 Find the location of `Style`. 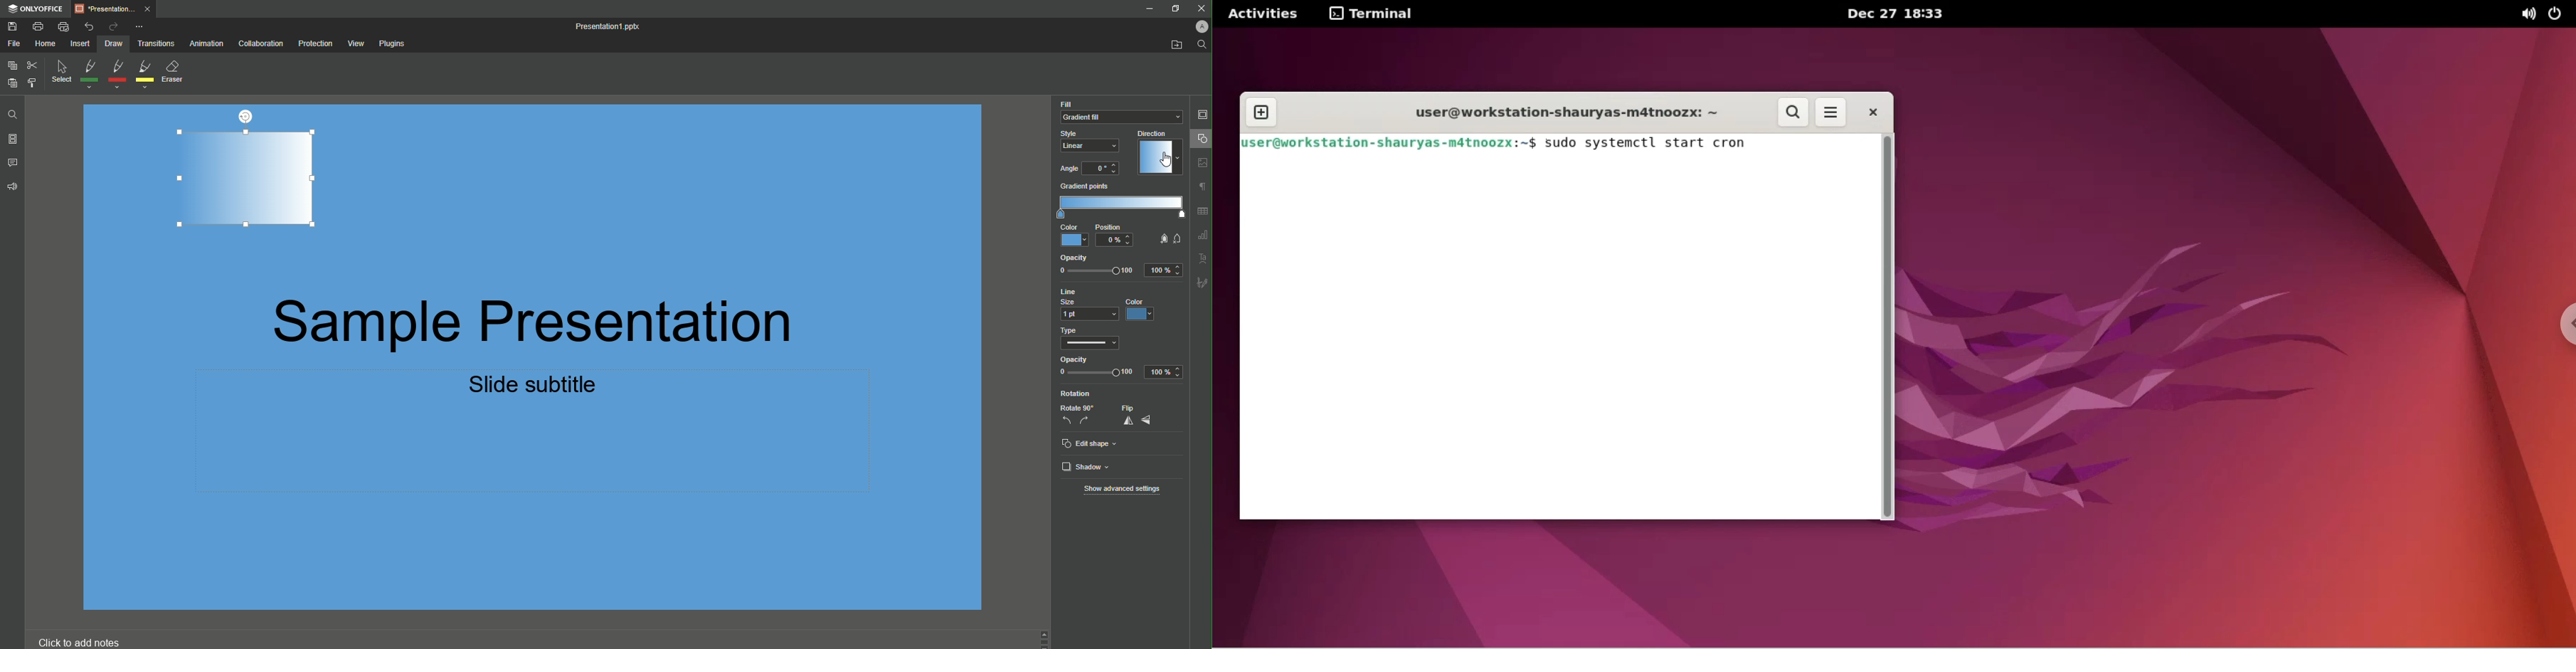

Style is located at coordinates (1087, 141).